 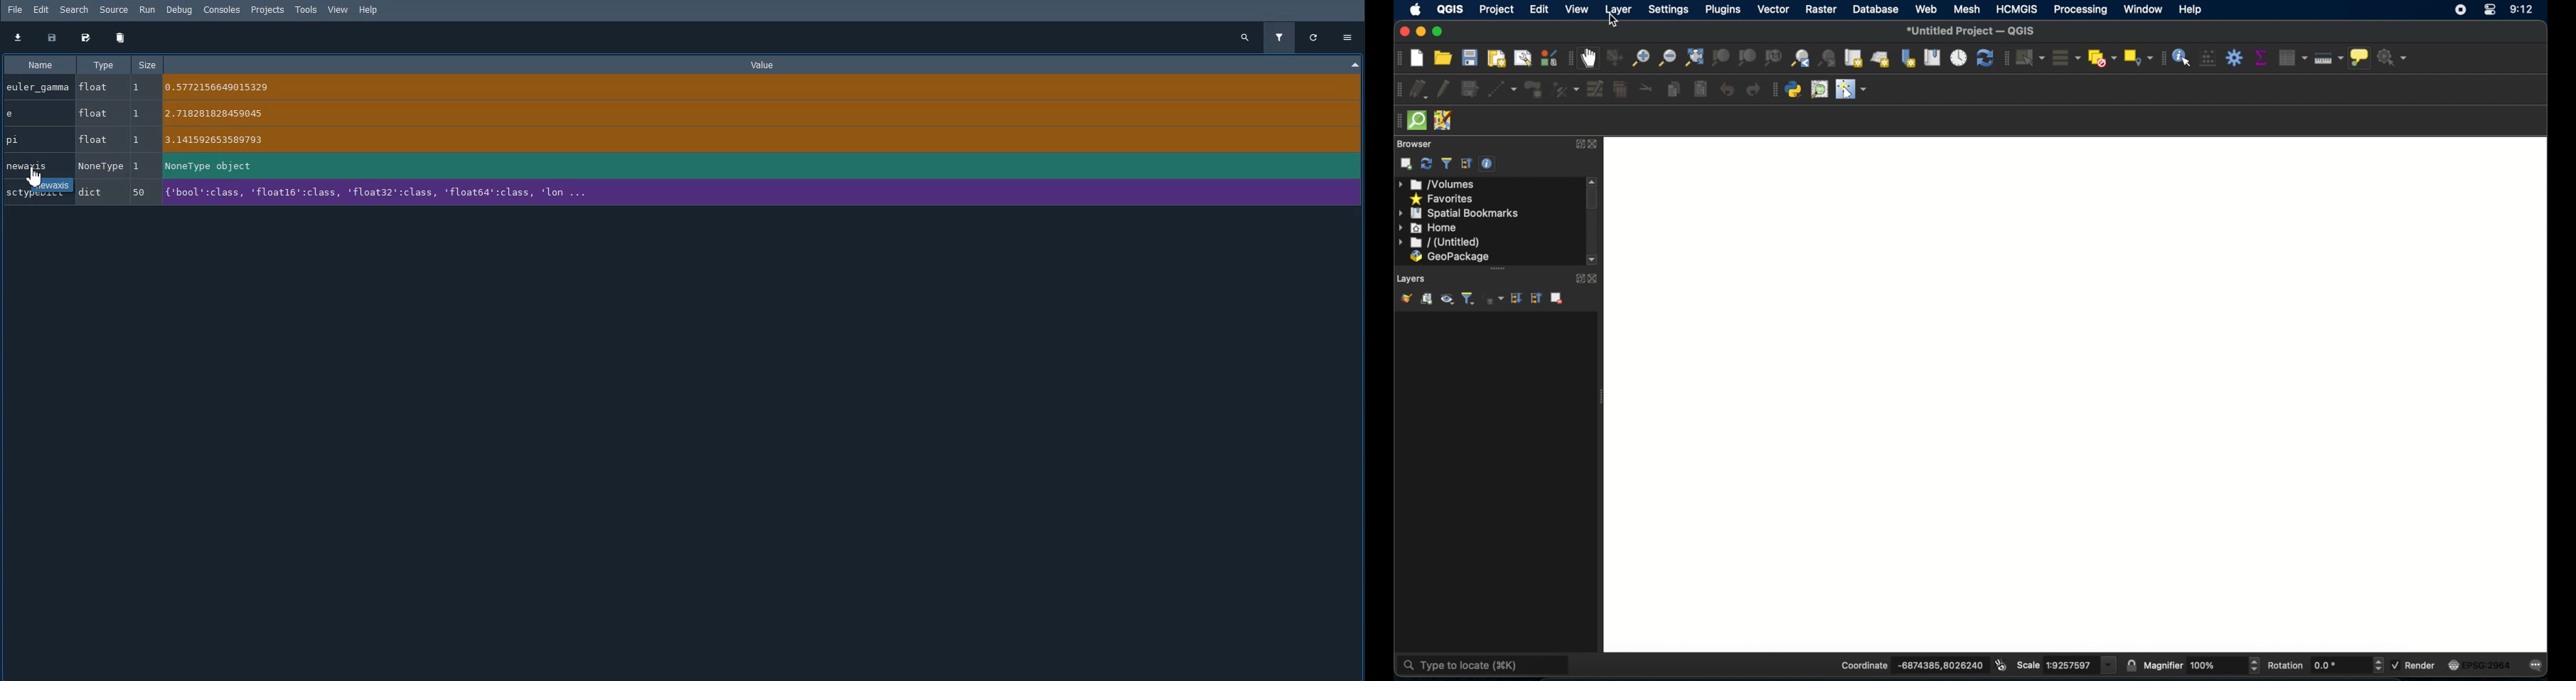 I want to click on switches mouse to a configurable pointer, so click(x=1853, y=90).